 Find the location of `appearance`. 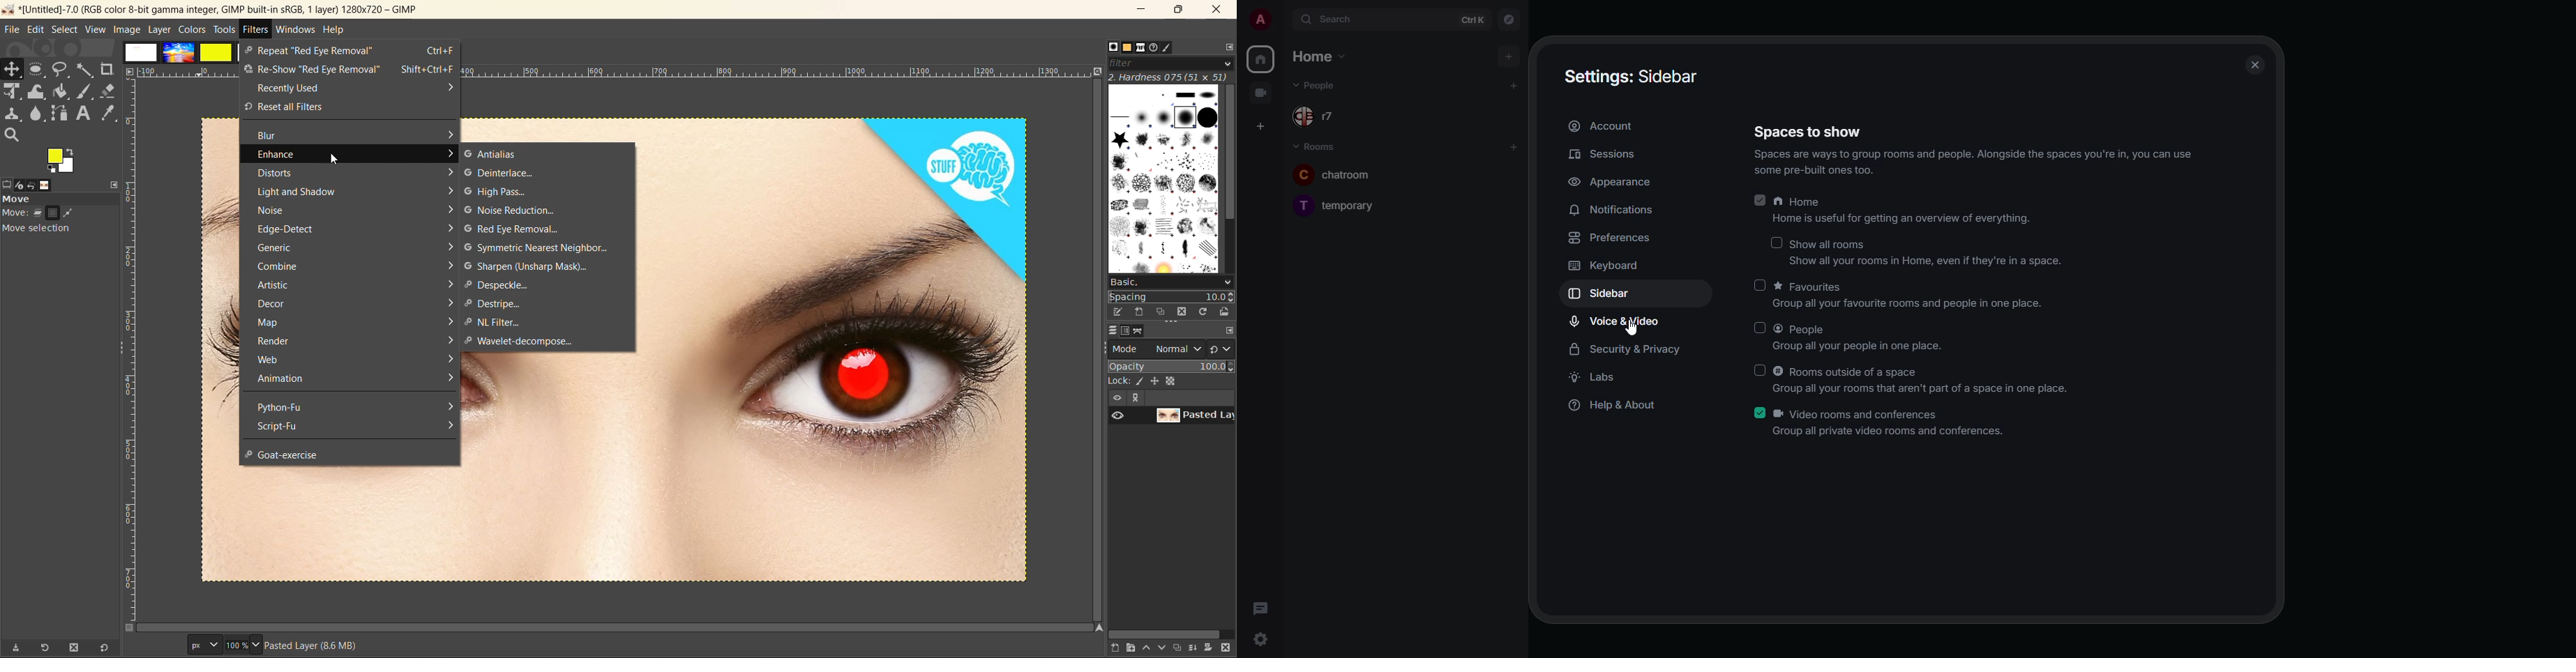

appearance is located at coordinates (1612, 183).